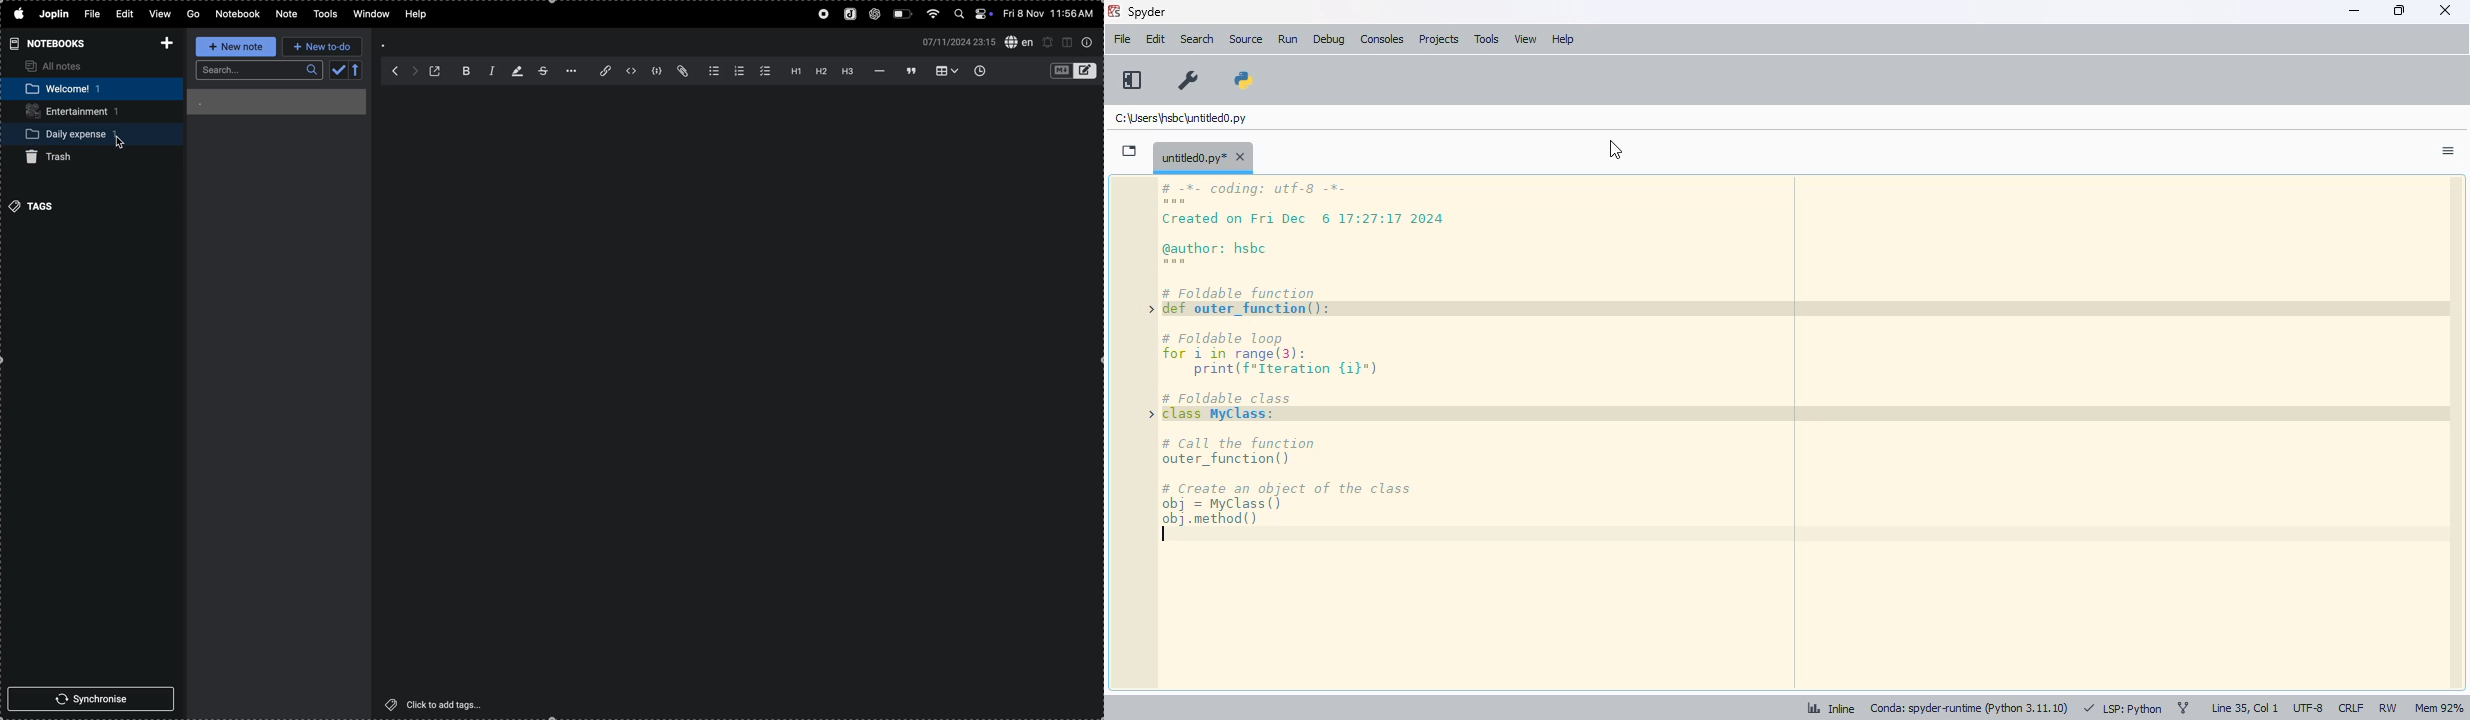 The width and height of the screenshot is (2492, 728). I want to click on highlight, so click(515, 70).